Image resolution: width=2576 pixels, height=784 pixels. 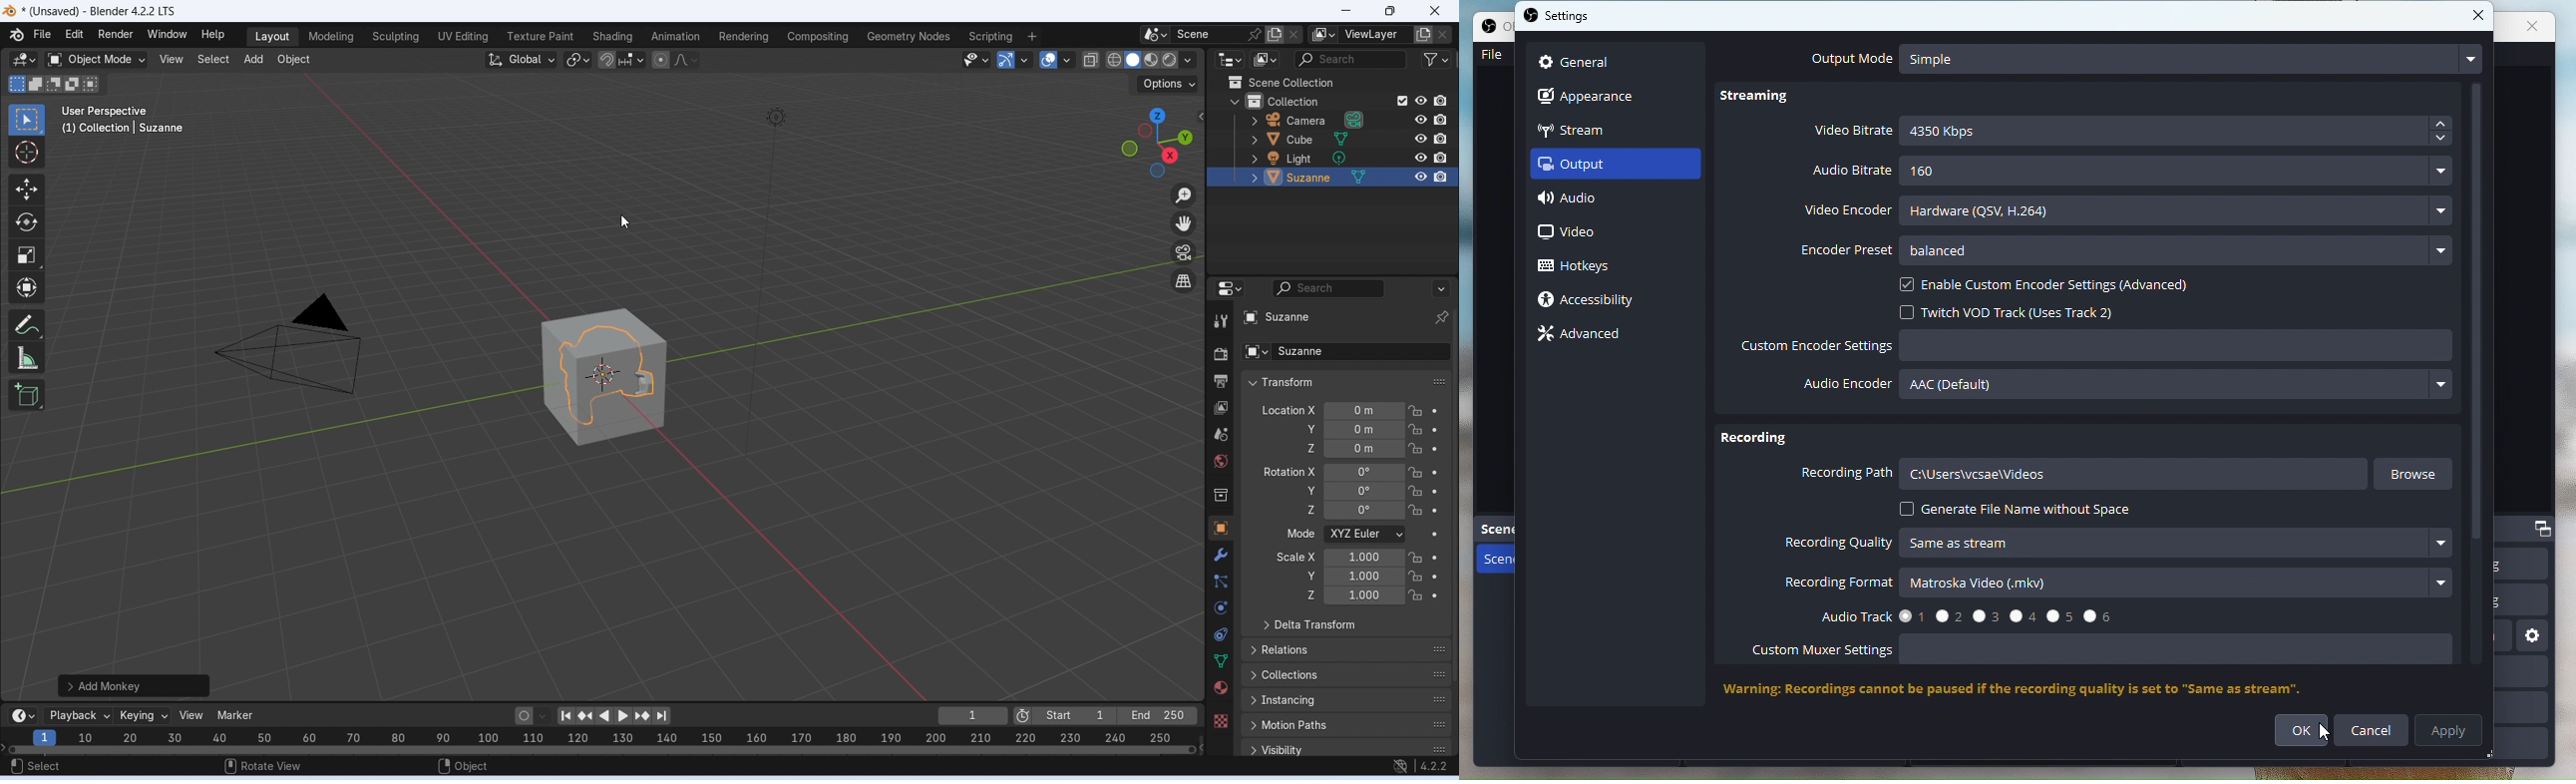 I want to click on Move, so click(x=26, y=189).